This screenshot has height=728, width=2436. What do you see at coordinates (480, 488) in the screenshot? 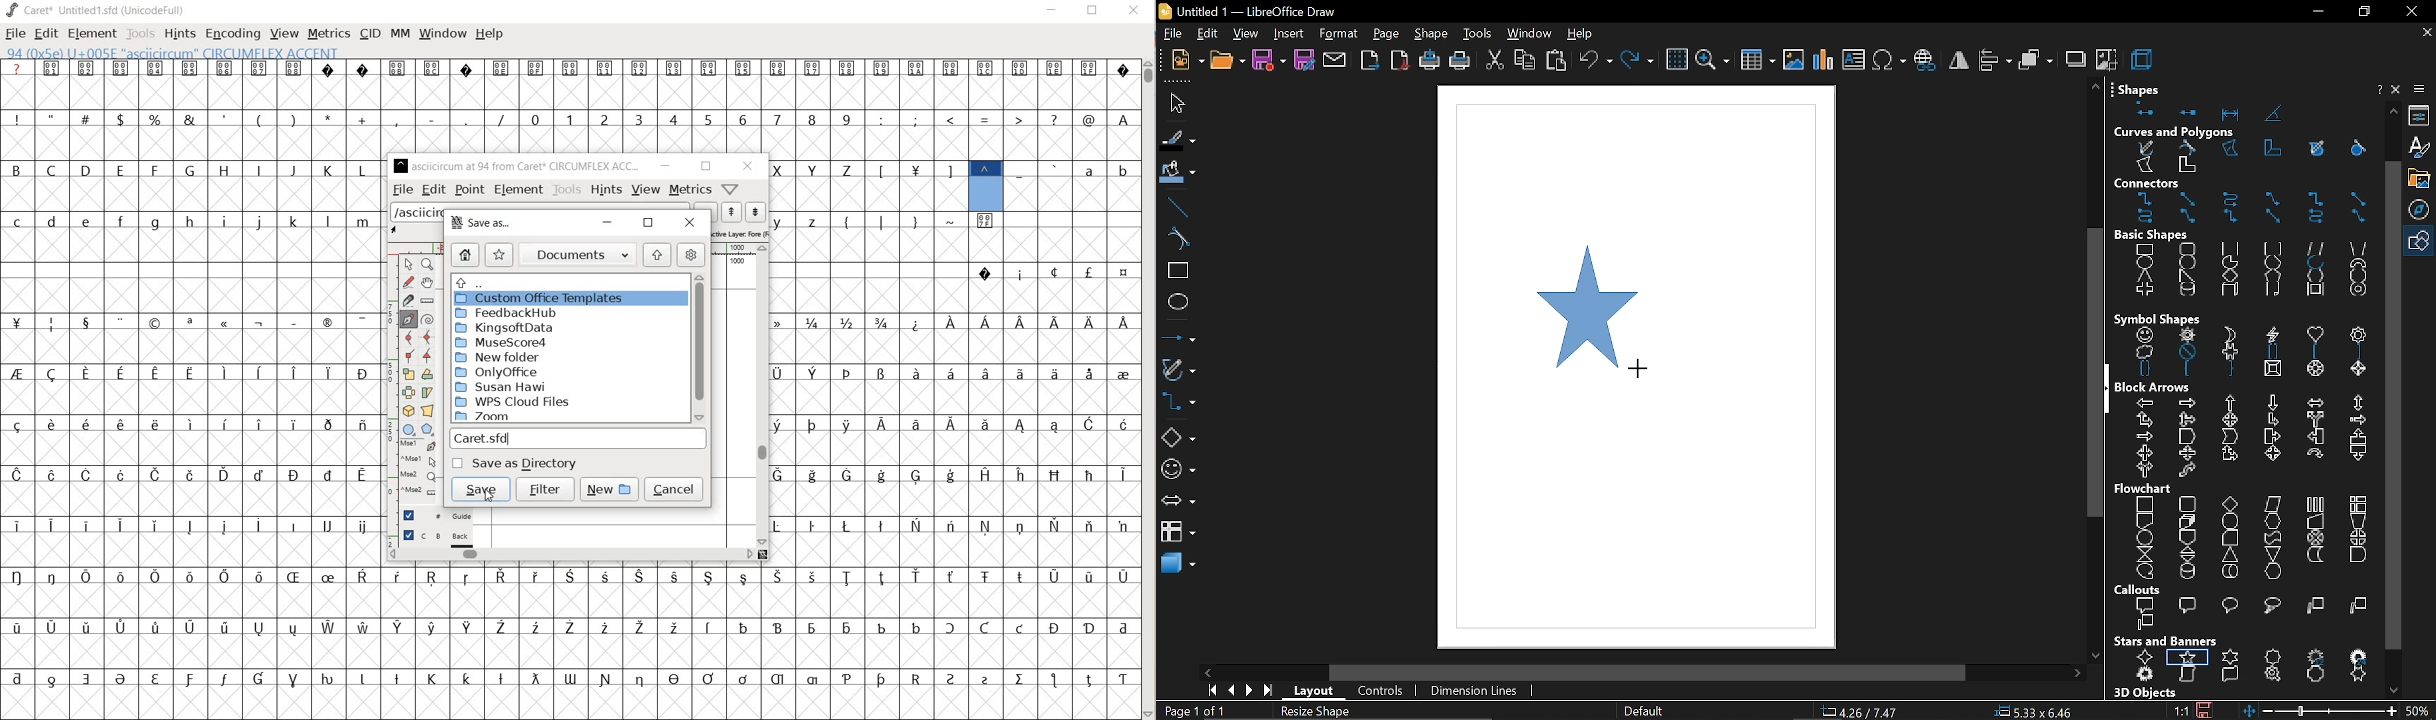
I see `save` at bounding box center [480, 488].